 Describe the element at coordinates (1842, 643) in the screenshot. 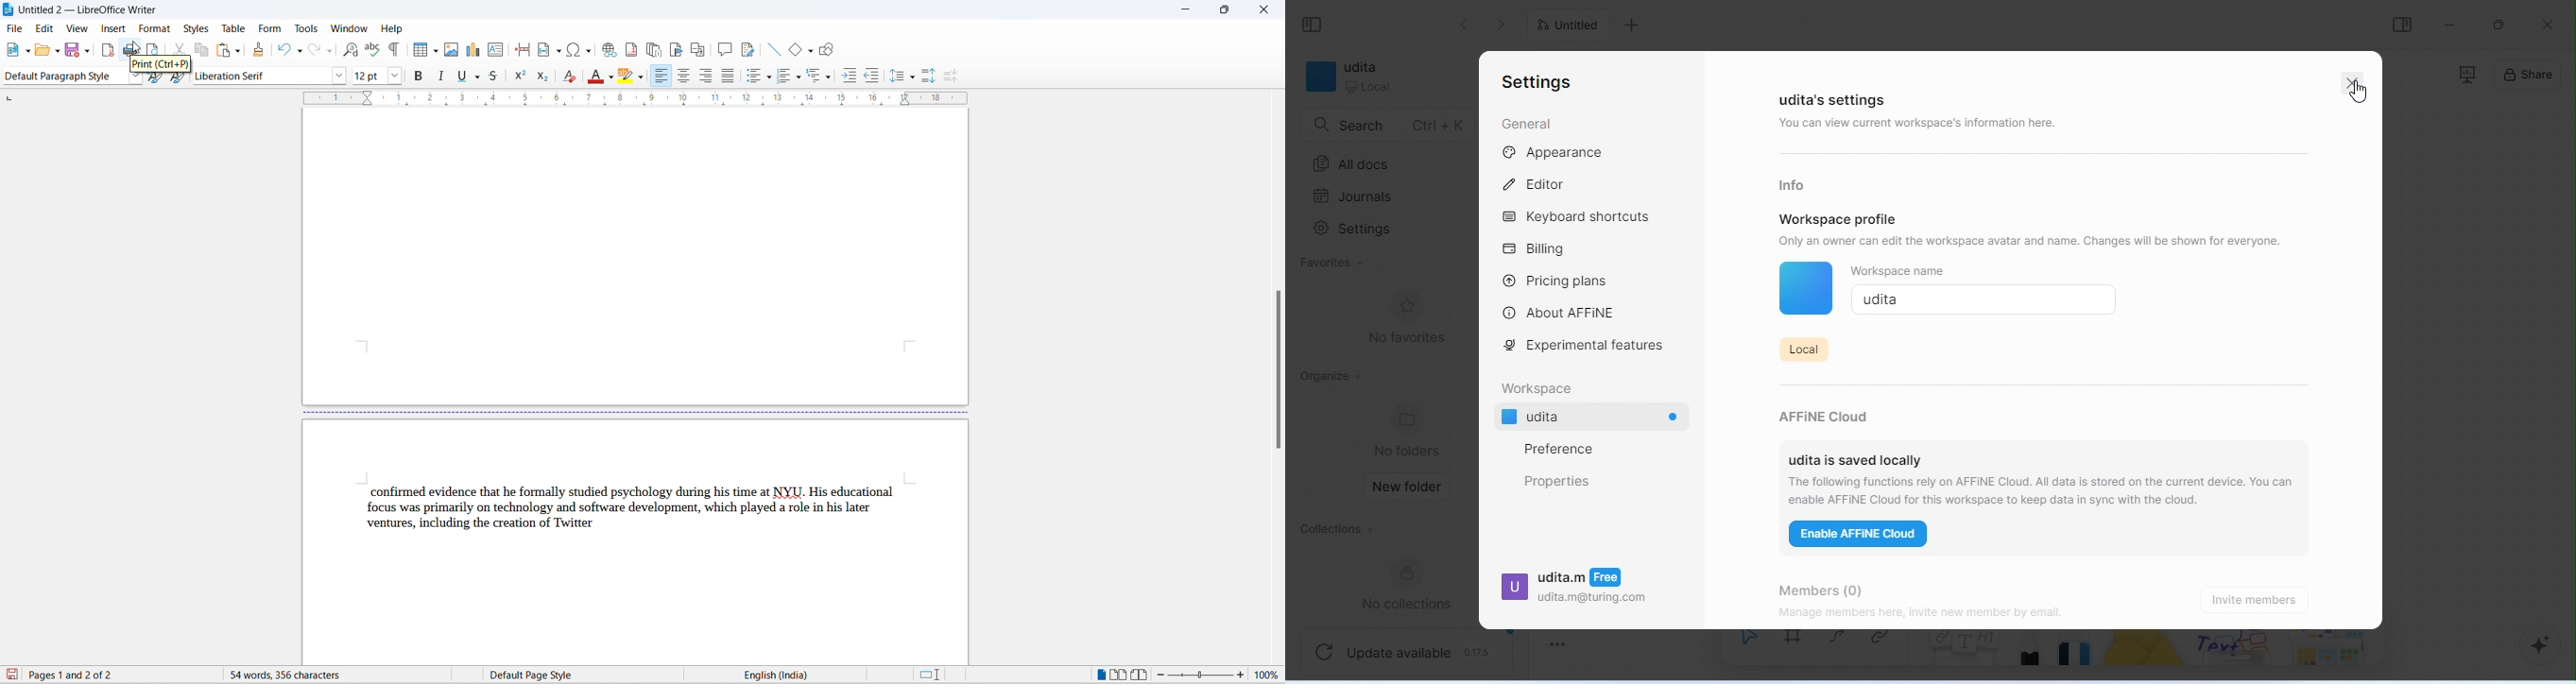

I see `curve` at that location.